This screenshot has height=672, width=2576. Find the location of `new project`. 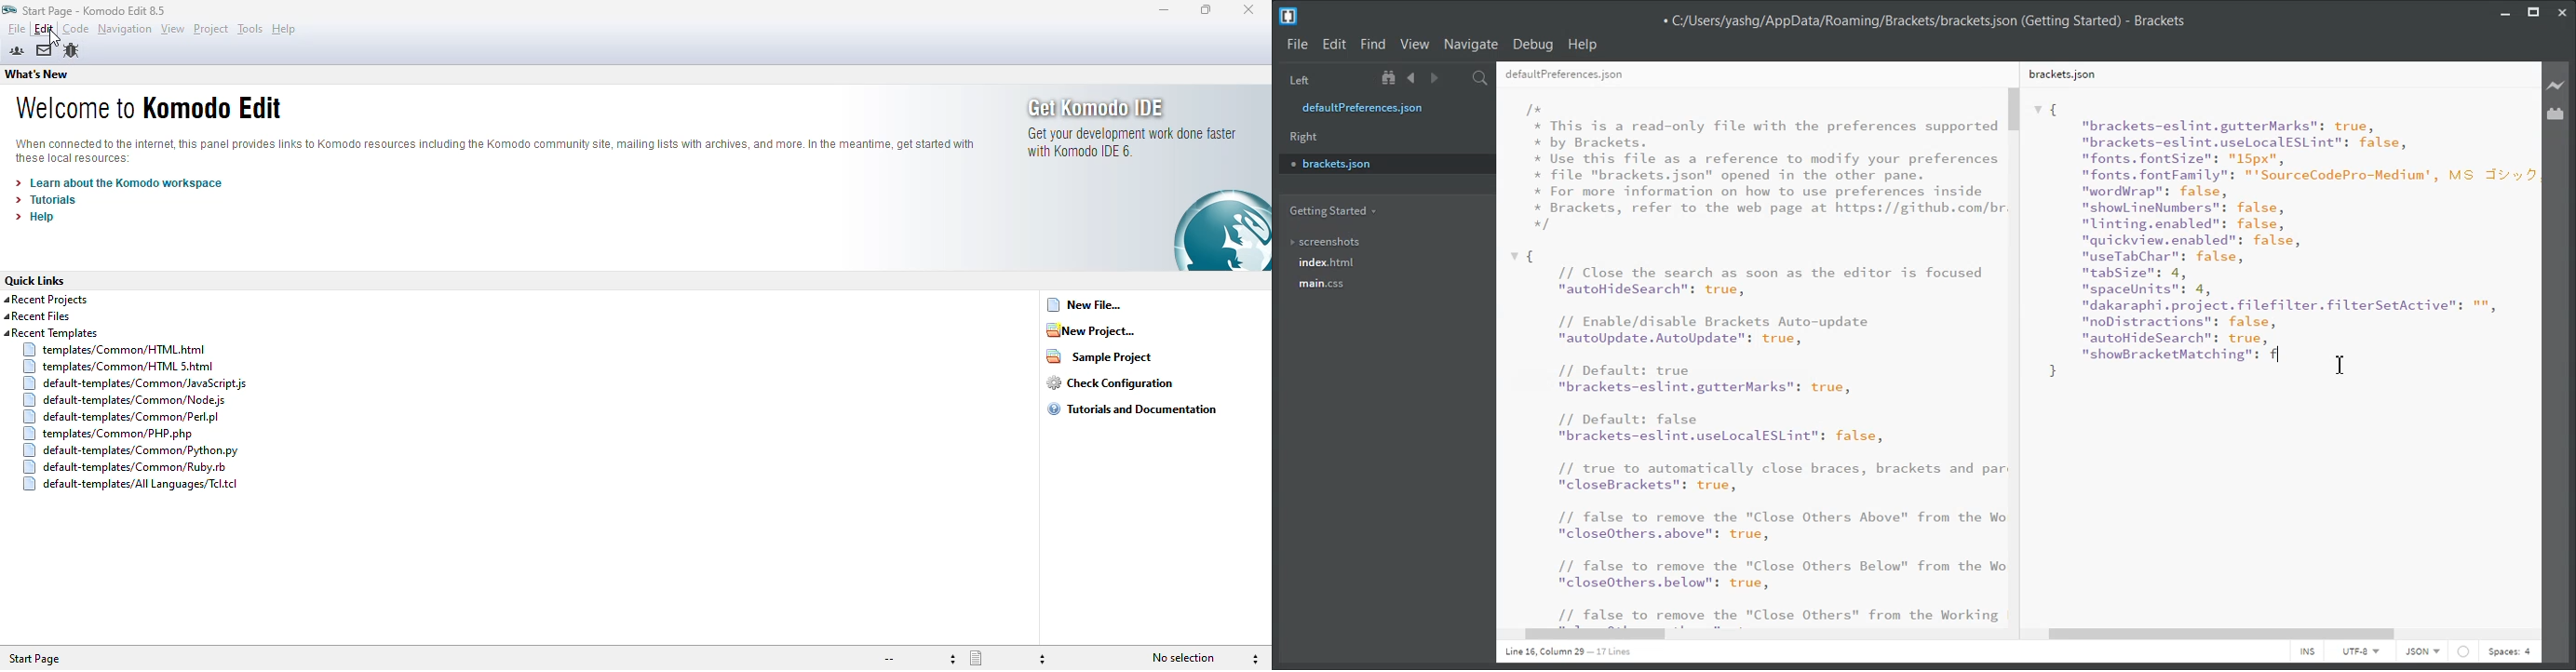

new project is located at coordinates (1091, 329).